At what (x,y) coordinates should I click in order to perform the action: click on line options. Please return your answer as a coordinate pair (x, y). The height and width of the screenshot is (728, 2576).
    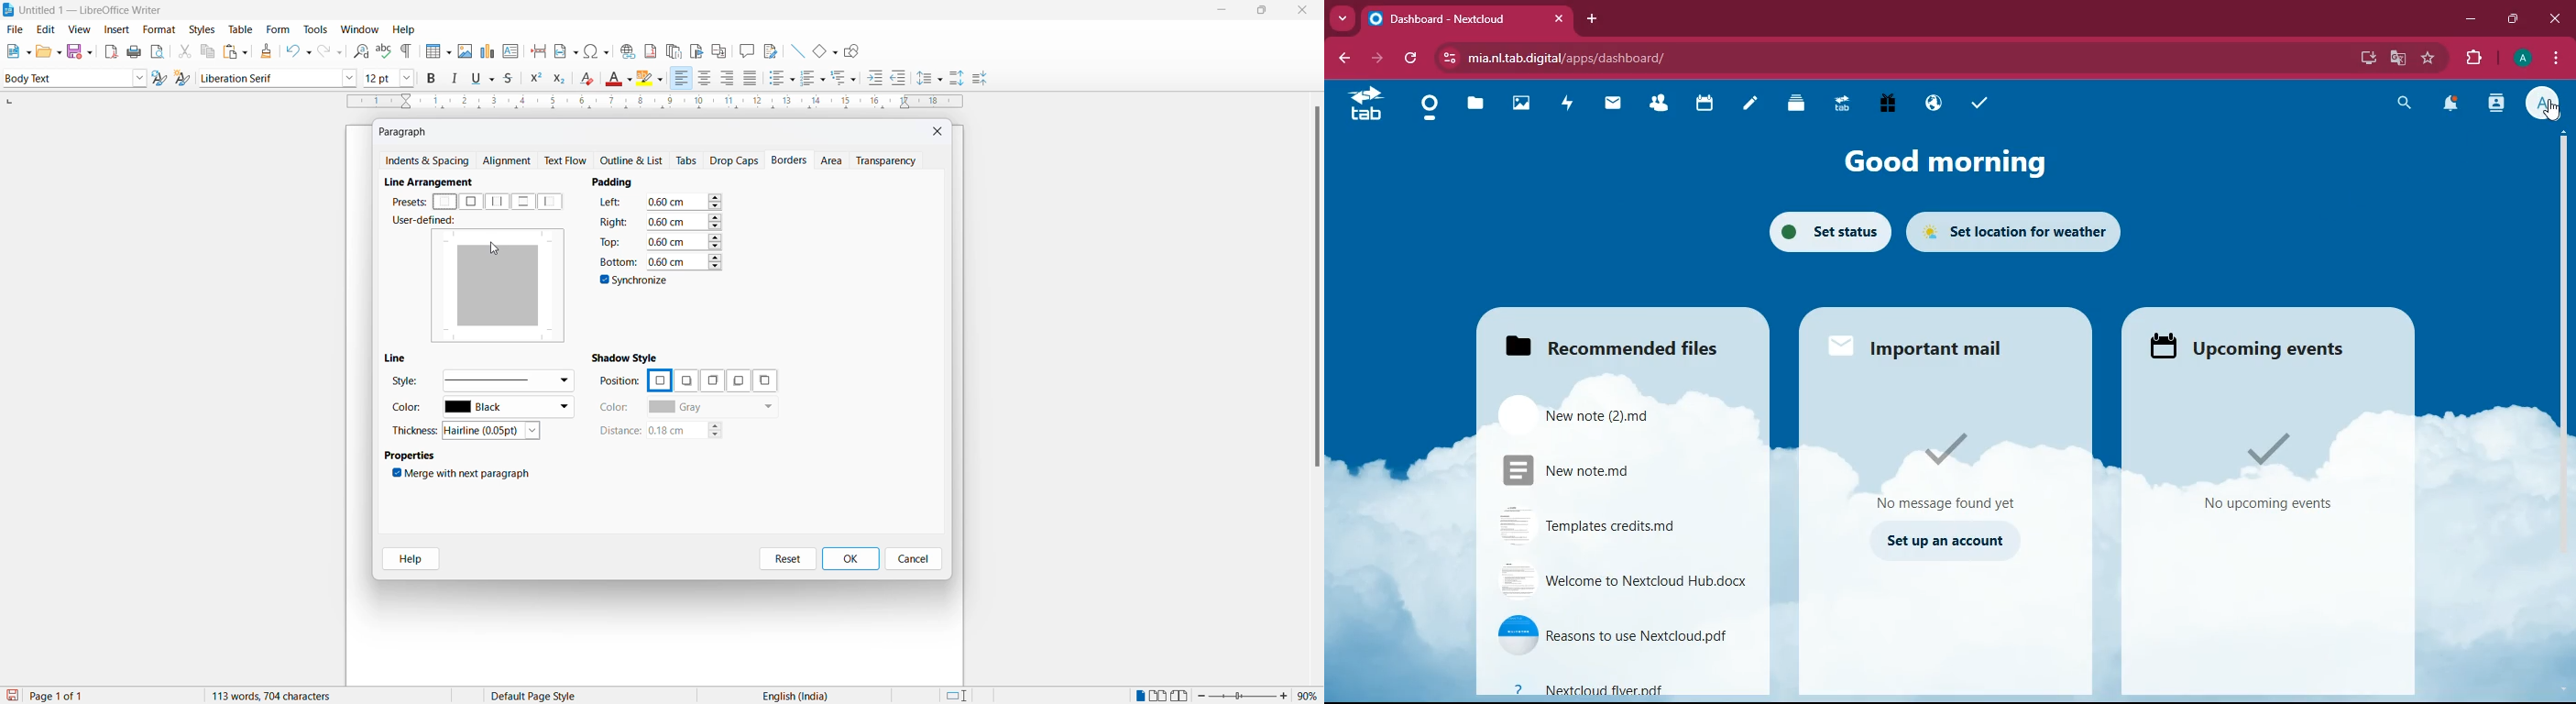
    Looking at the image, I should click on (507, 380).